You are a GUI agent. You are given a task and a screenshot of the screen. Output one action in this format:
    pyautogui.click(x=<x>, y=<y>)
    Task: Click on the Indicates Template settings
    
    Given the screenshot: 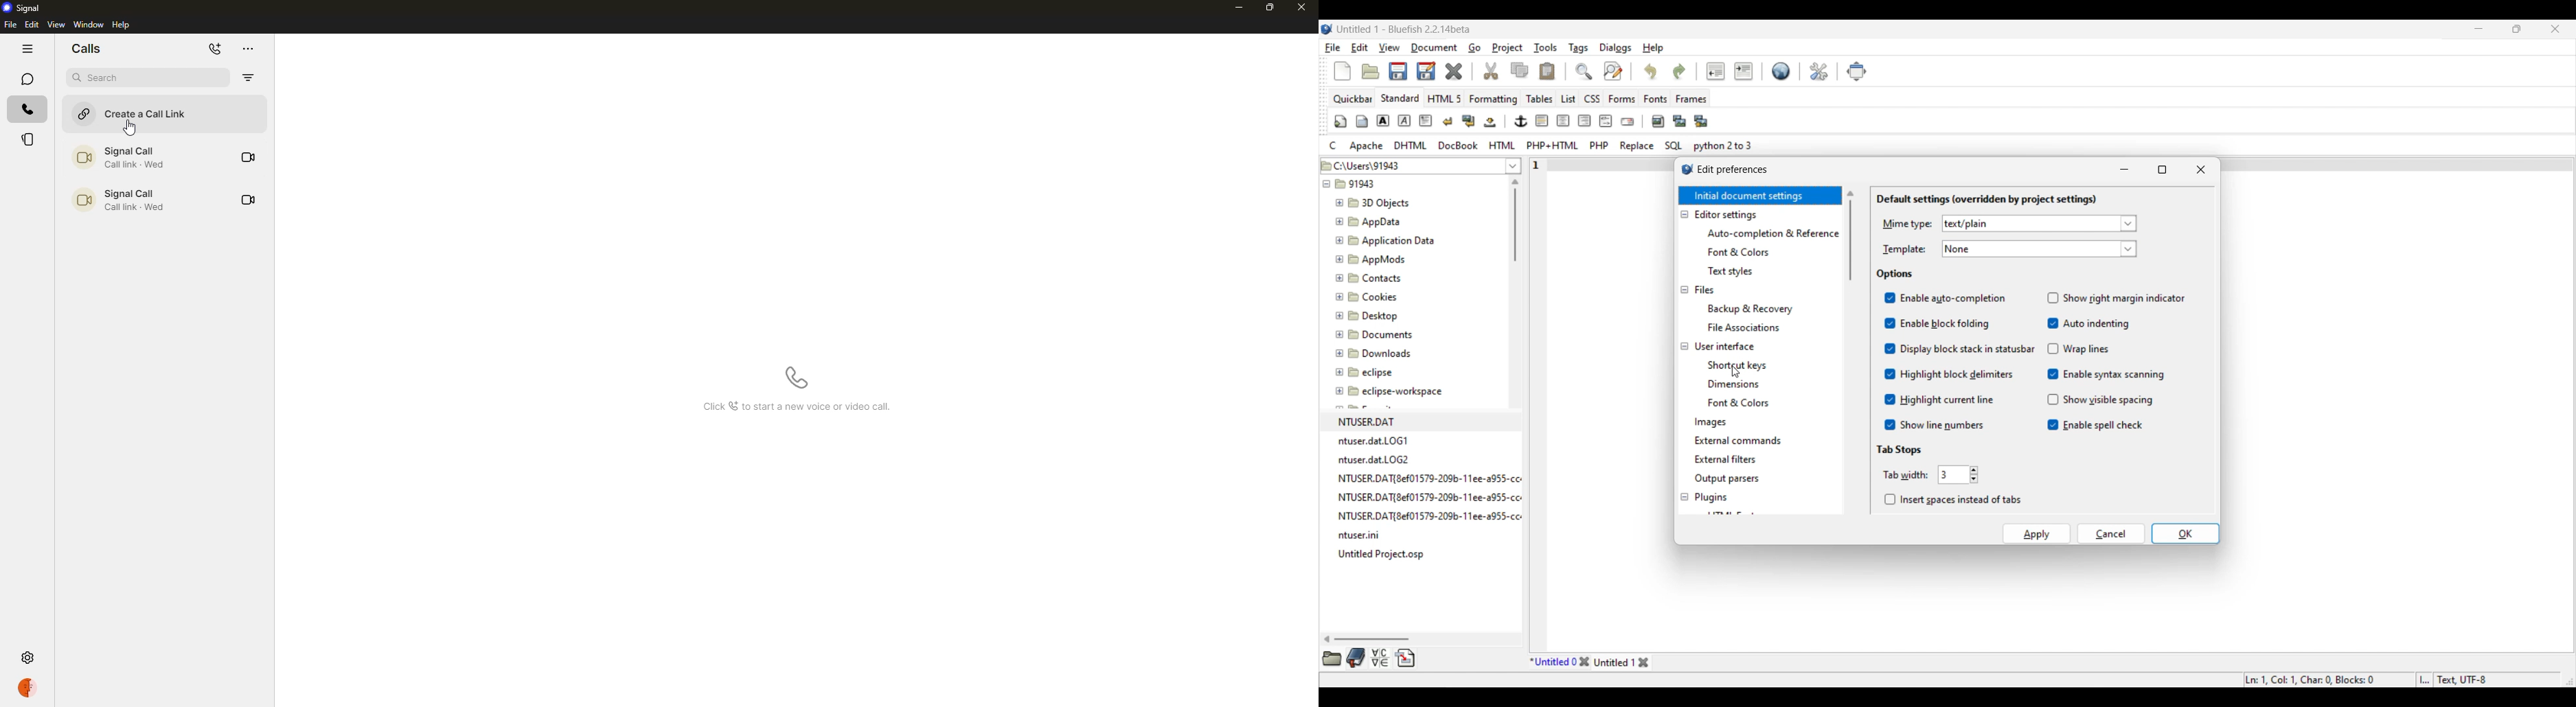 What is the action you would take?
    pyautogui.click(x=1904, y=250)
    